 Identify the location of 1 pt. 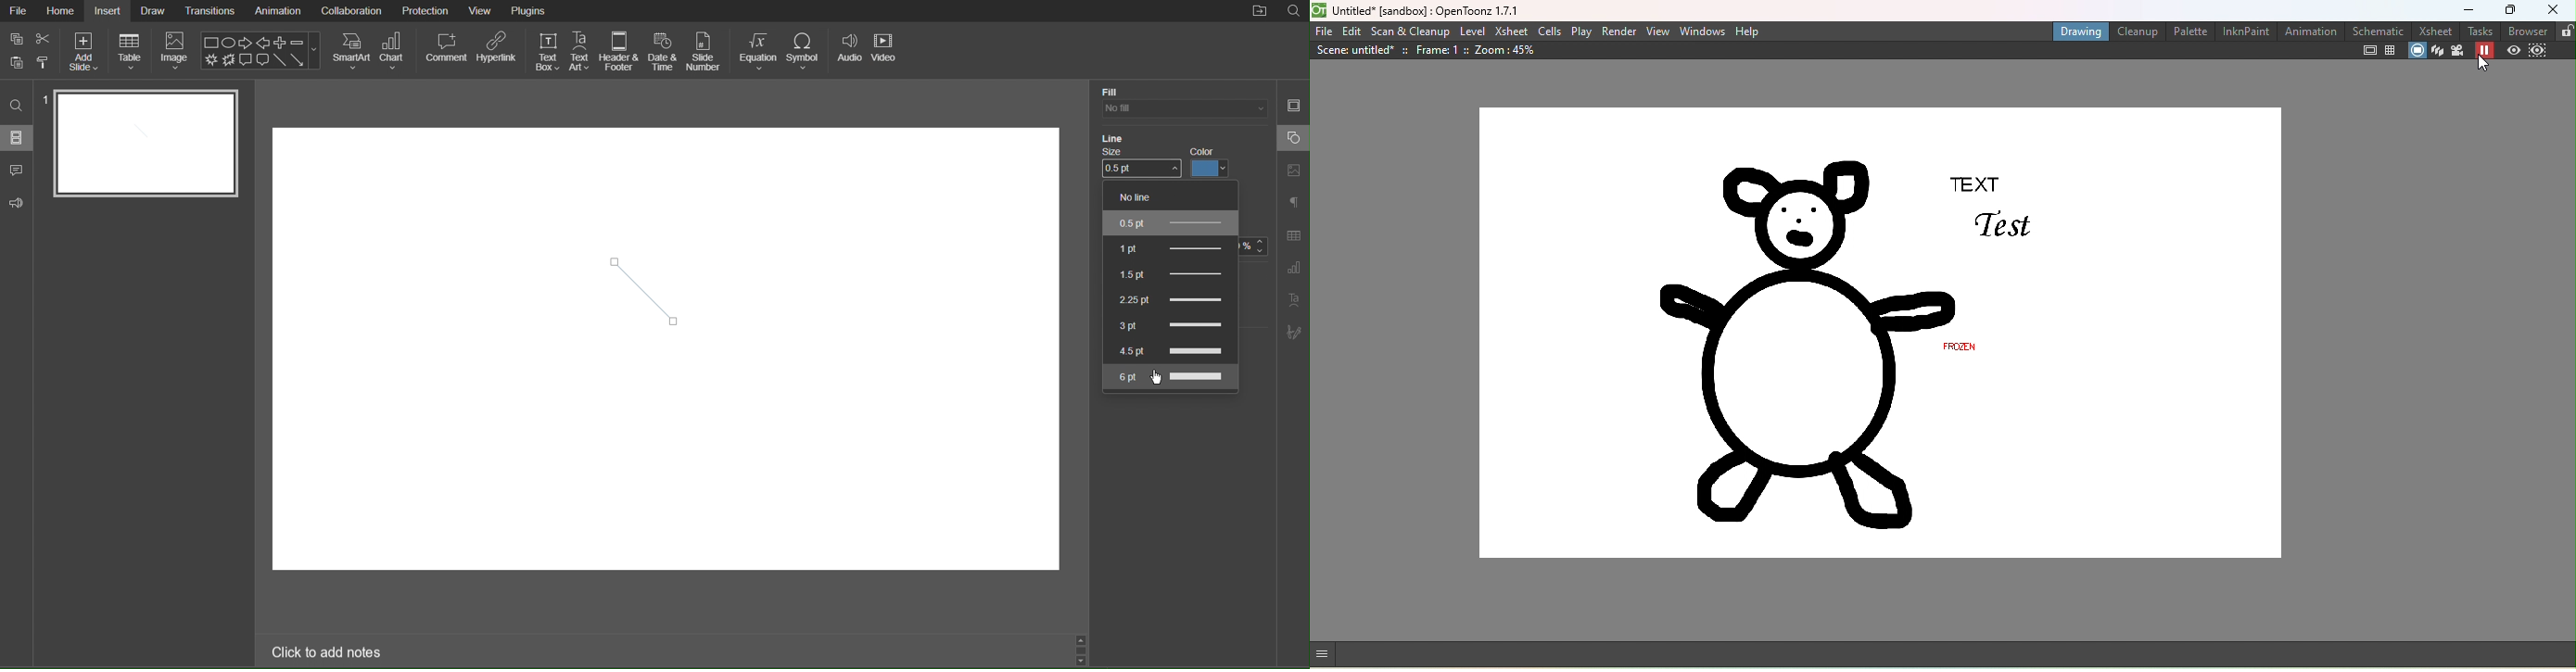
(1168, 247).